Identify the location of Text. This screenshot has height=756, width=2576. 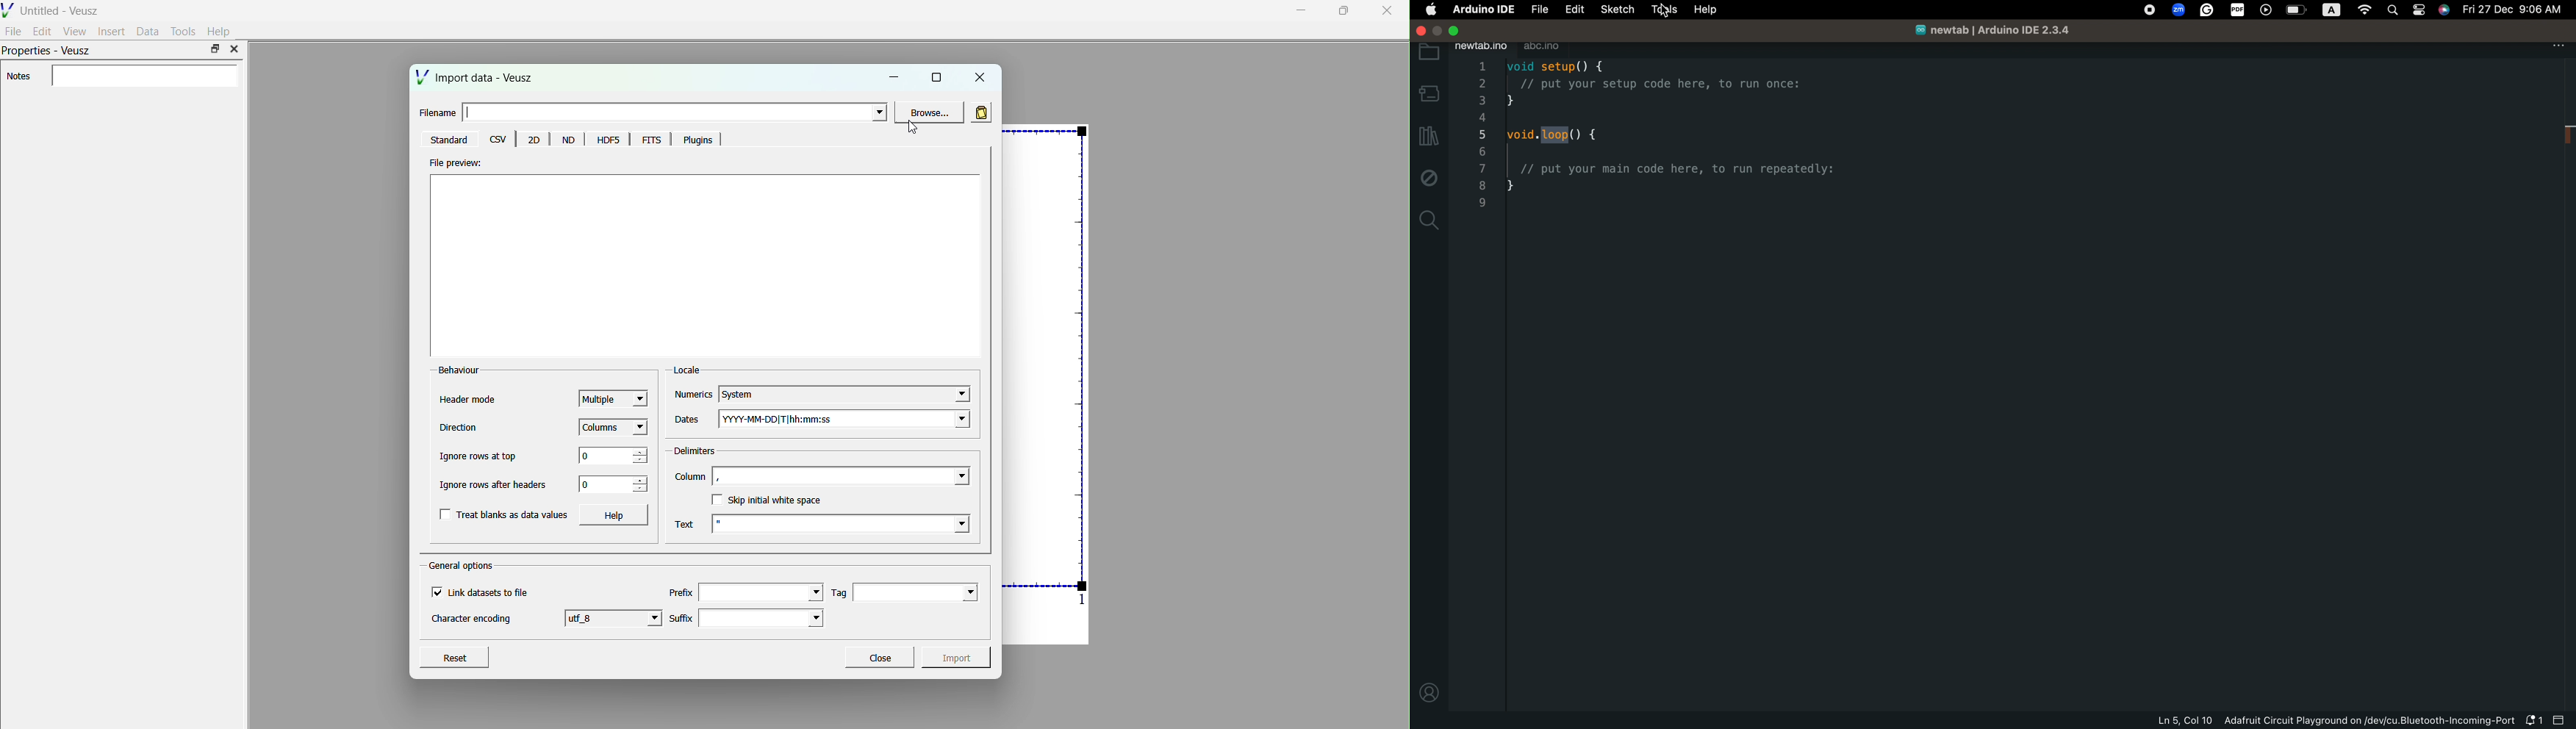
(684, 525).